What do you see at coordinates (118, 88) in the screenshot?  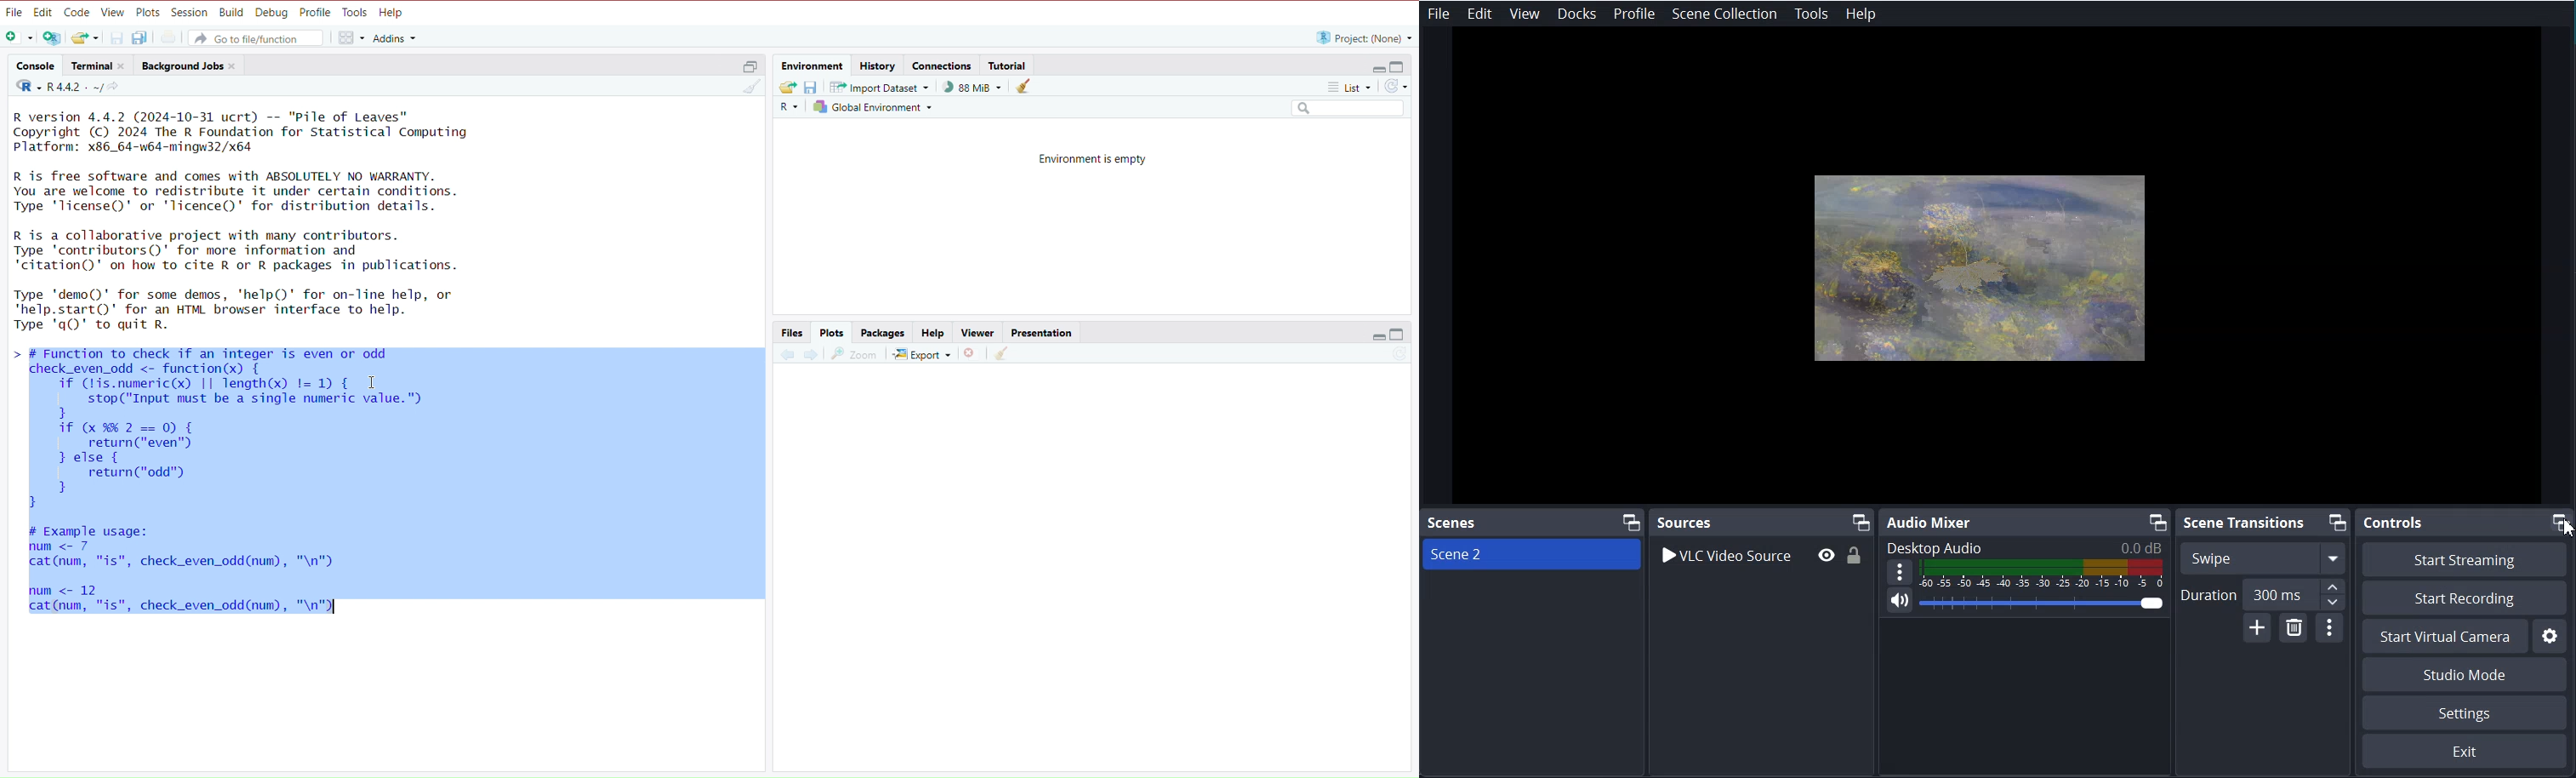 I see `view the current working directory` at bounding box center [118, 88].